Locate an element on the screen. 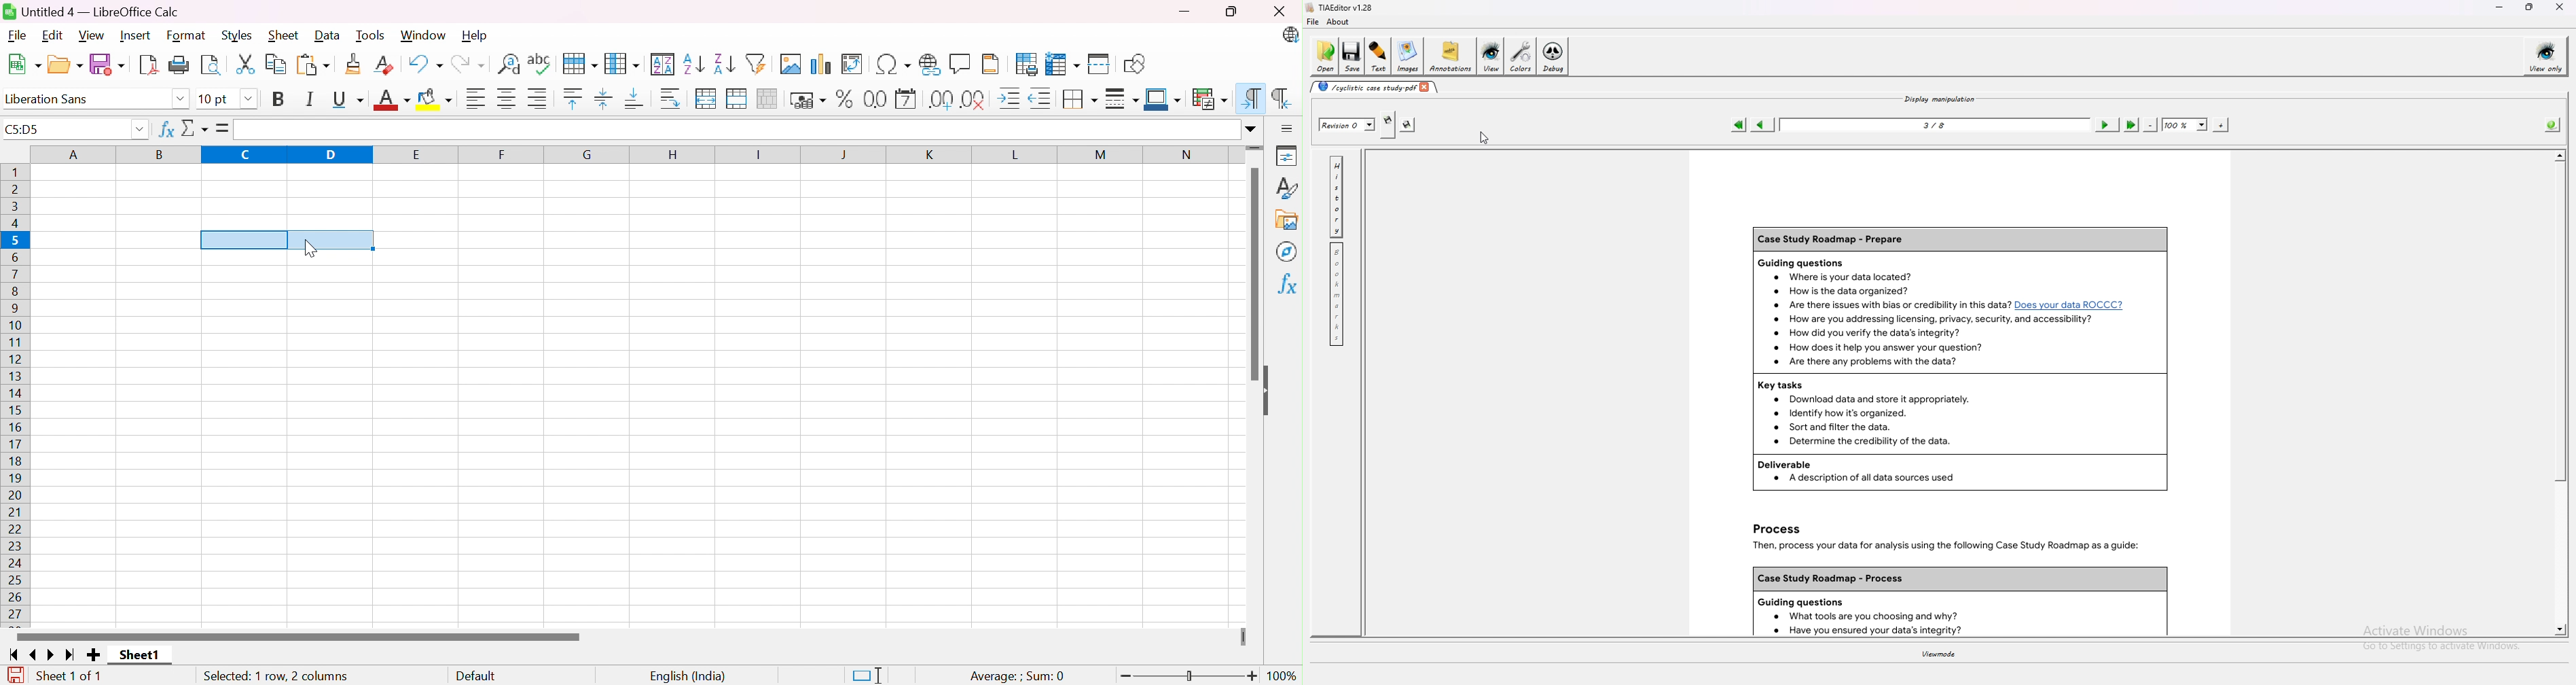 This screenshot has width=2576, height=700. Properties is located at coordinates (1287, 155).